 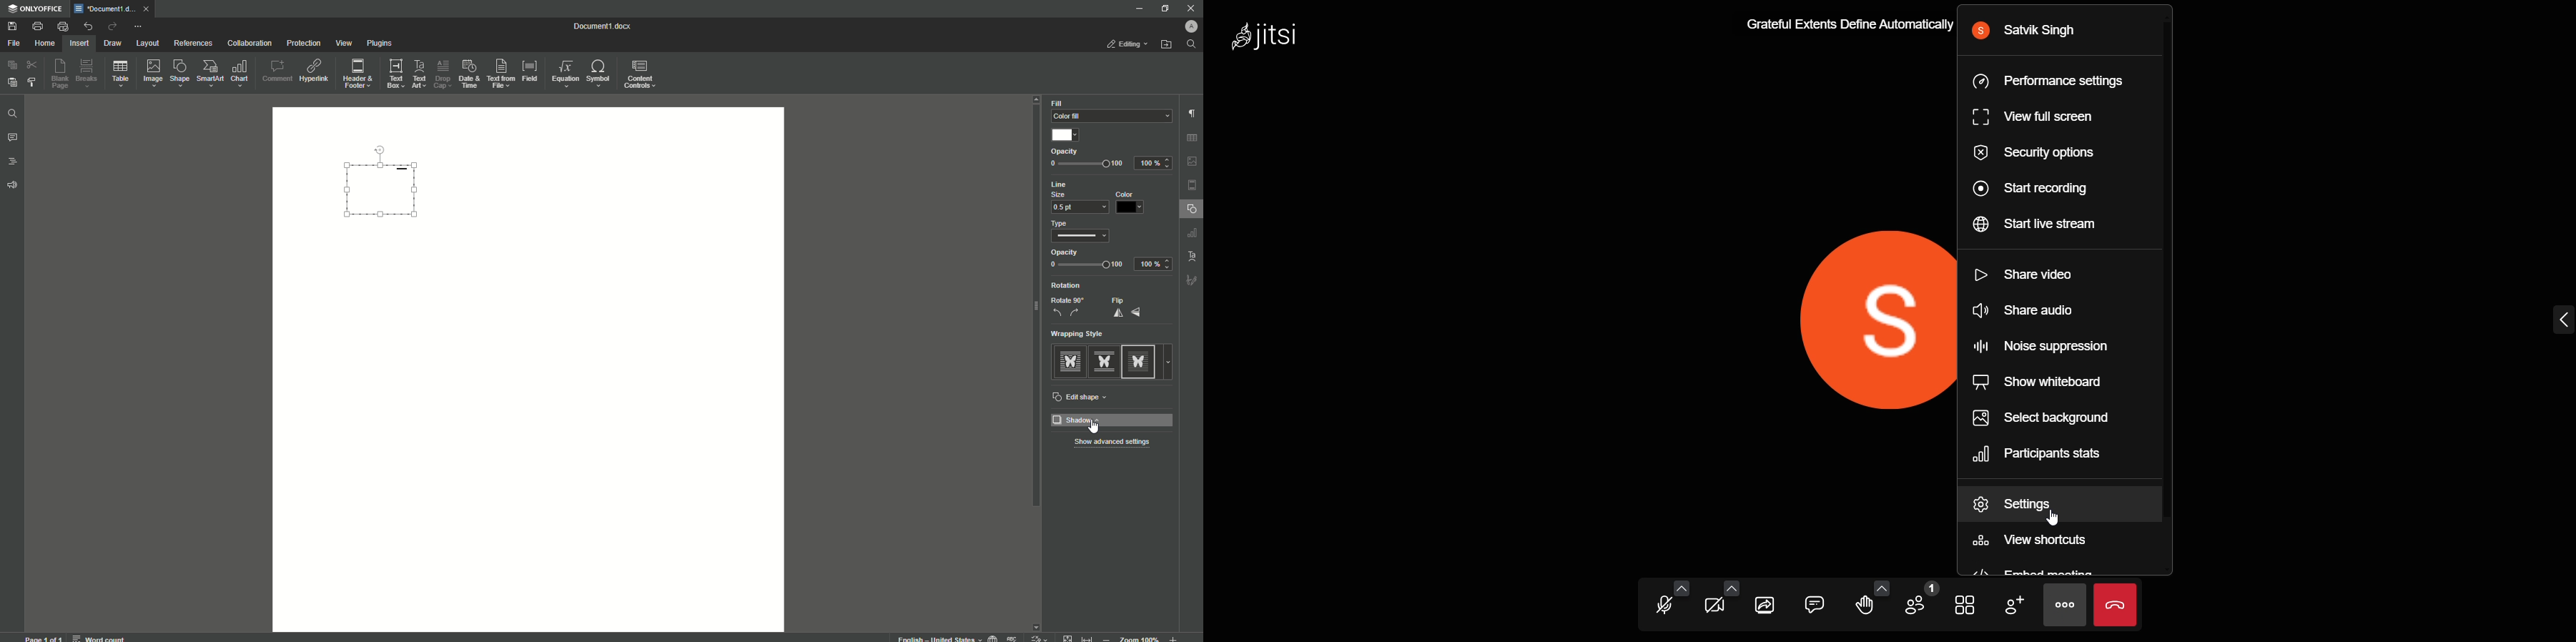 I want to click on fit to width, so click(x=1090, y=637).